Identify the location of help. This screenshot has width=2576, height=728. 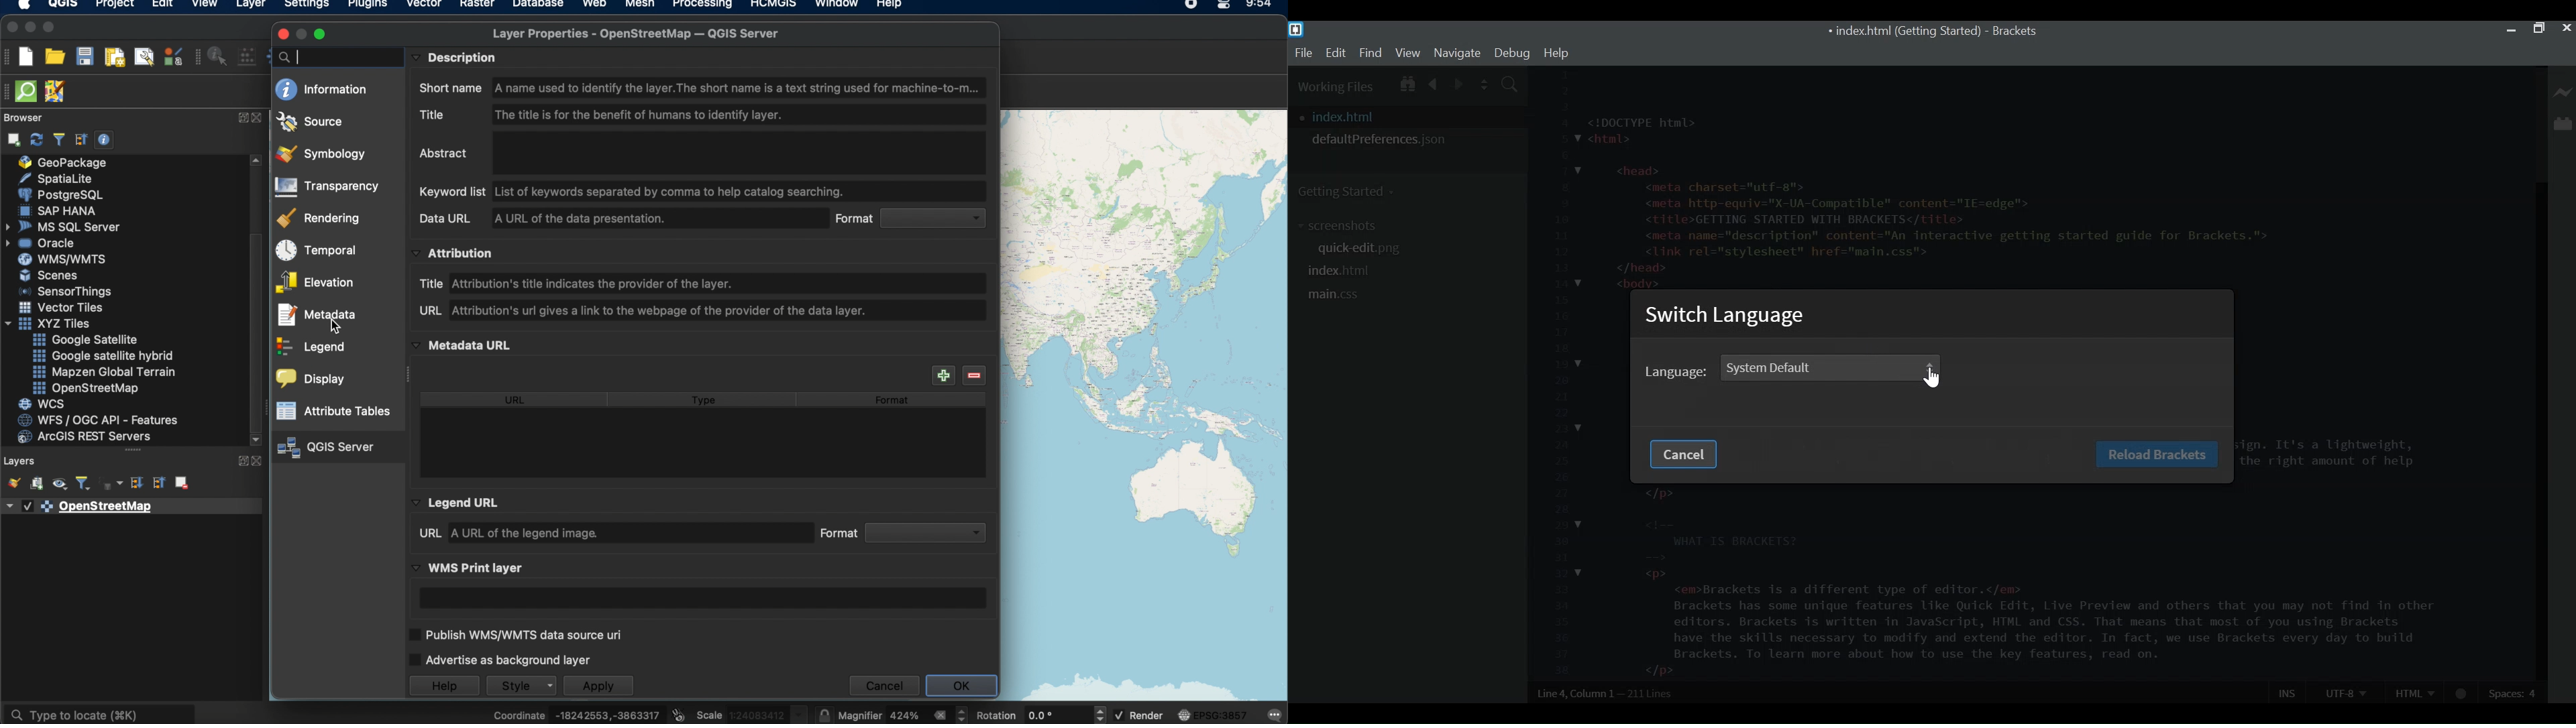
(890, 5).